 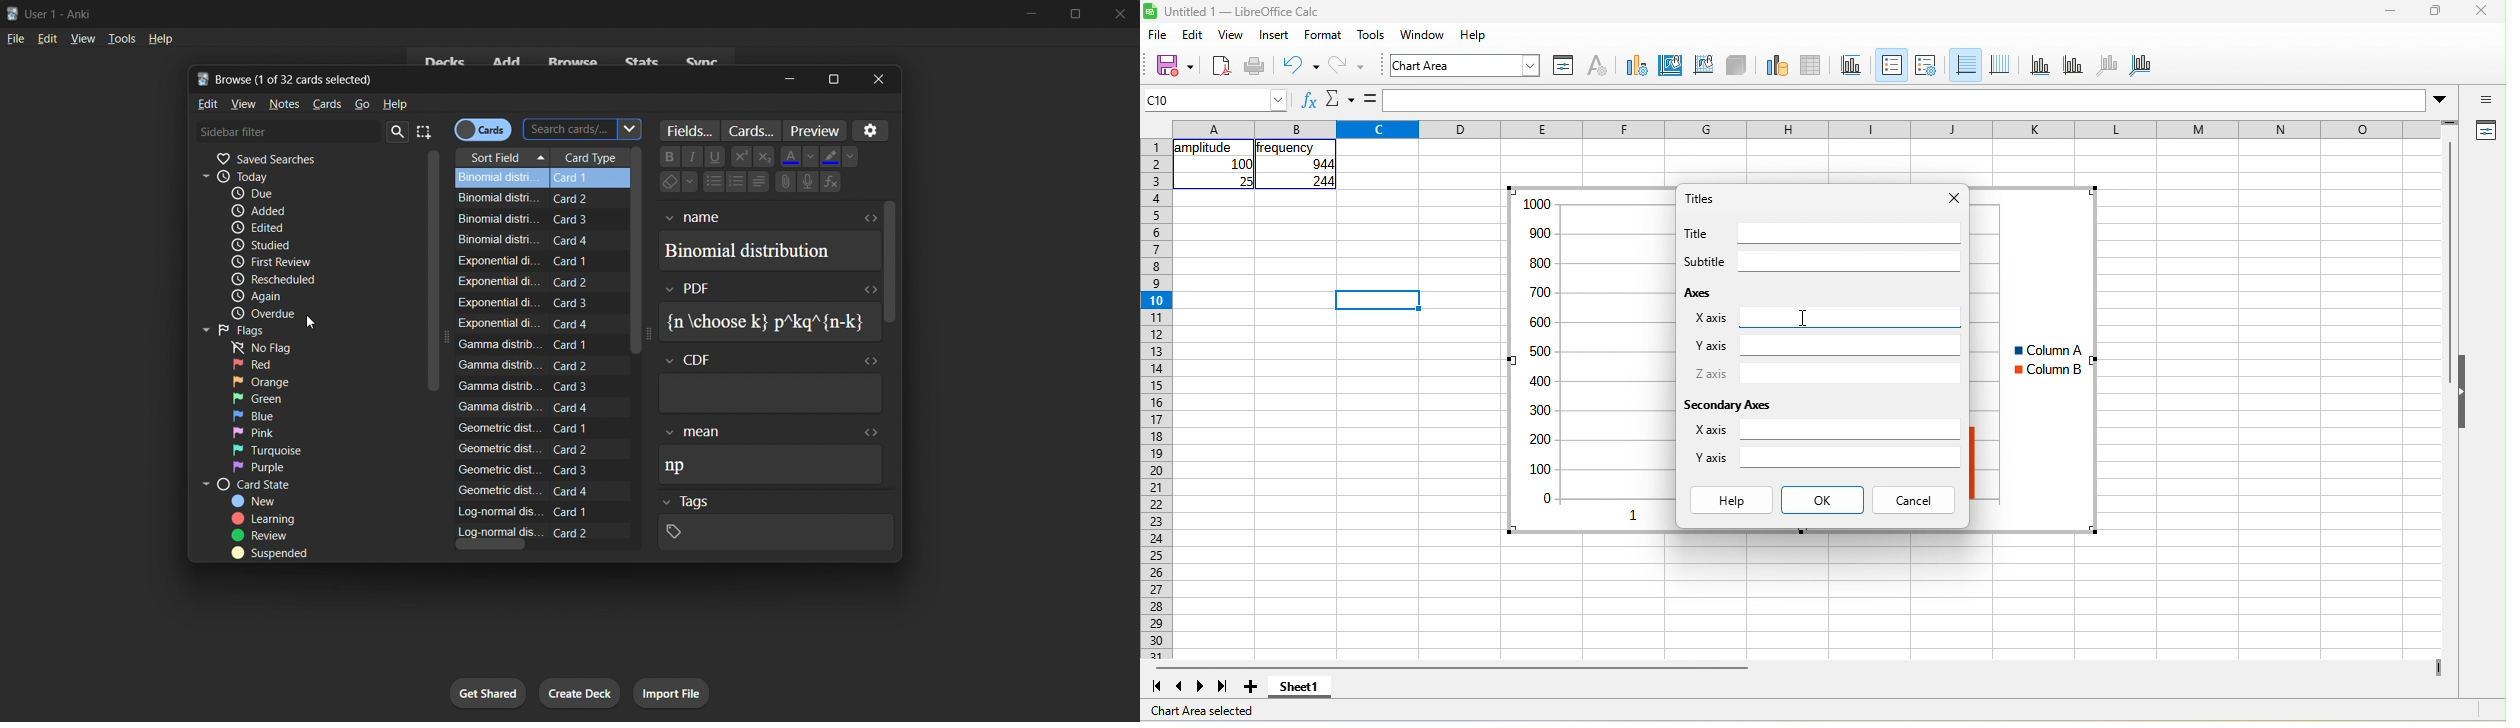 What do you see at coordinates (1076, 14) in the screenshot?
I see `maximize/restore` at bounding box center [1076, 14].